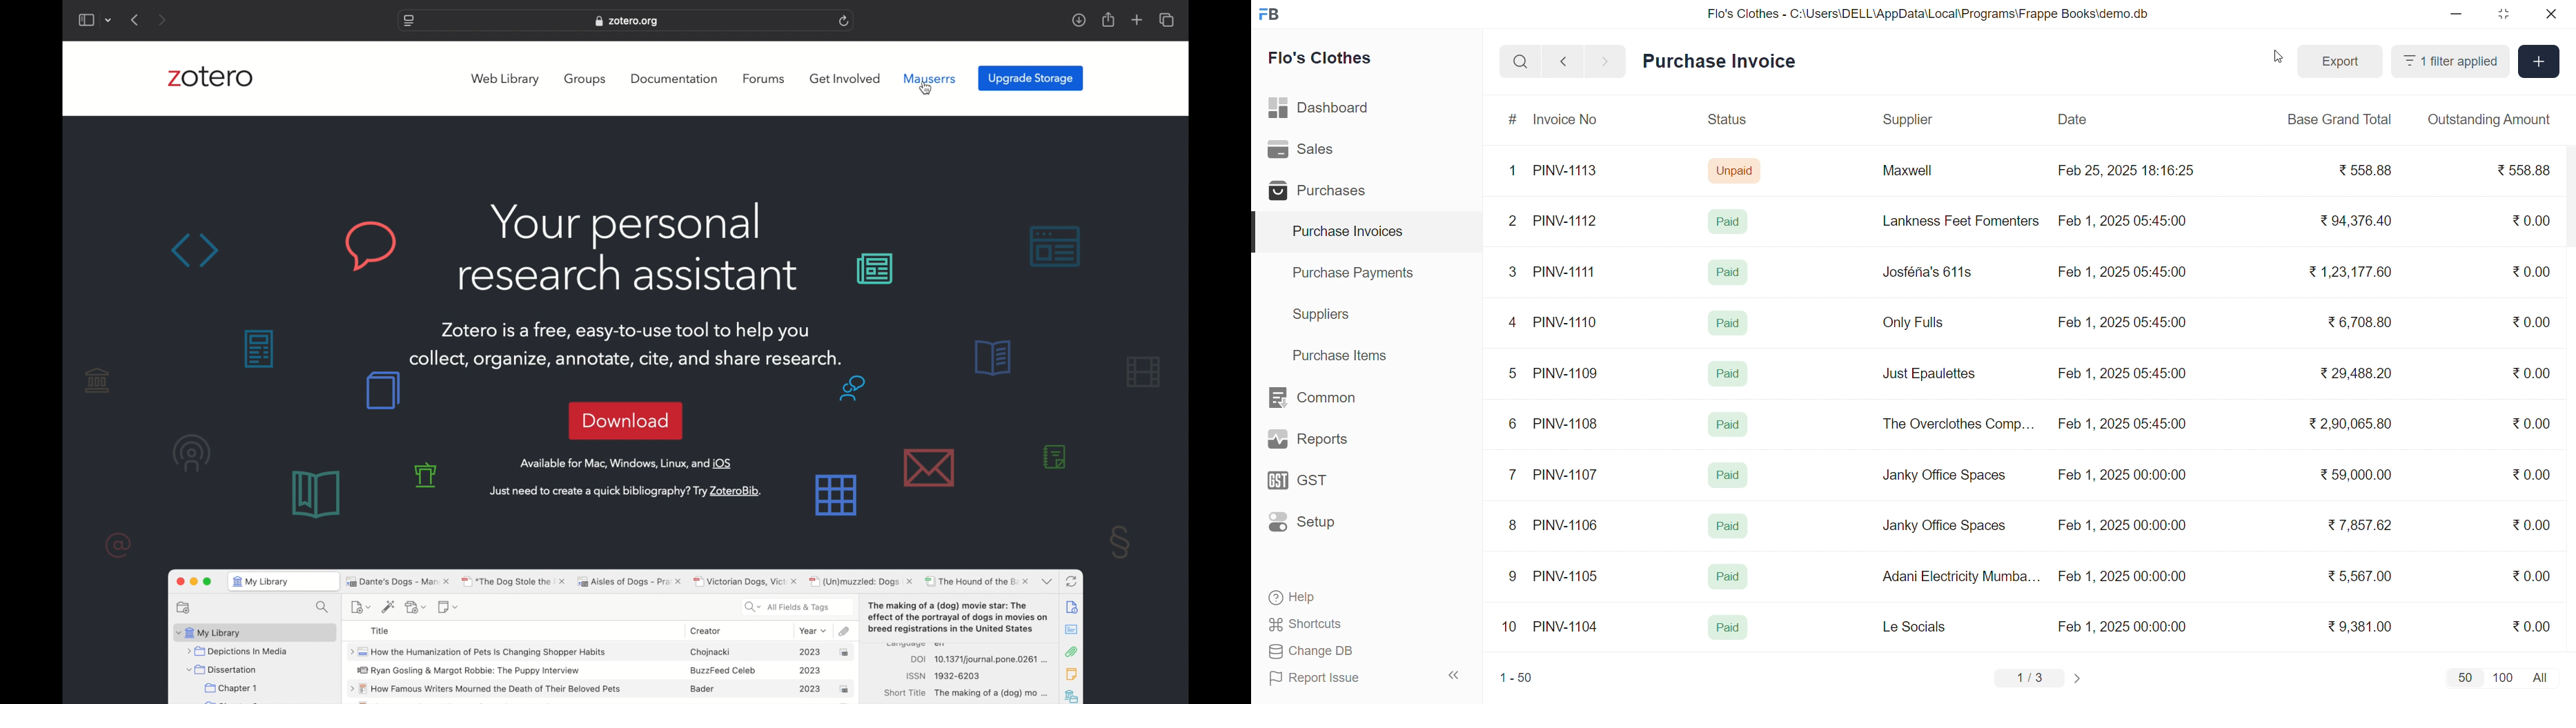 The height and width of the screenshot is (728, 2576). Describe the element at coordinates (932, 79) in the screenshot. I see `mauserrs` at that location.